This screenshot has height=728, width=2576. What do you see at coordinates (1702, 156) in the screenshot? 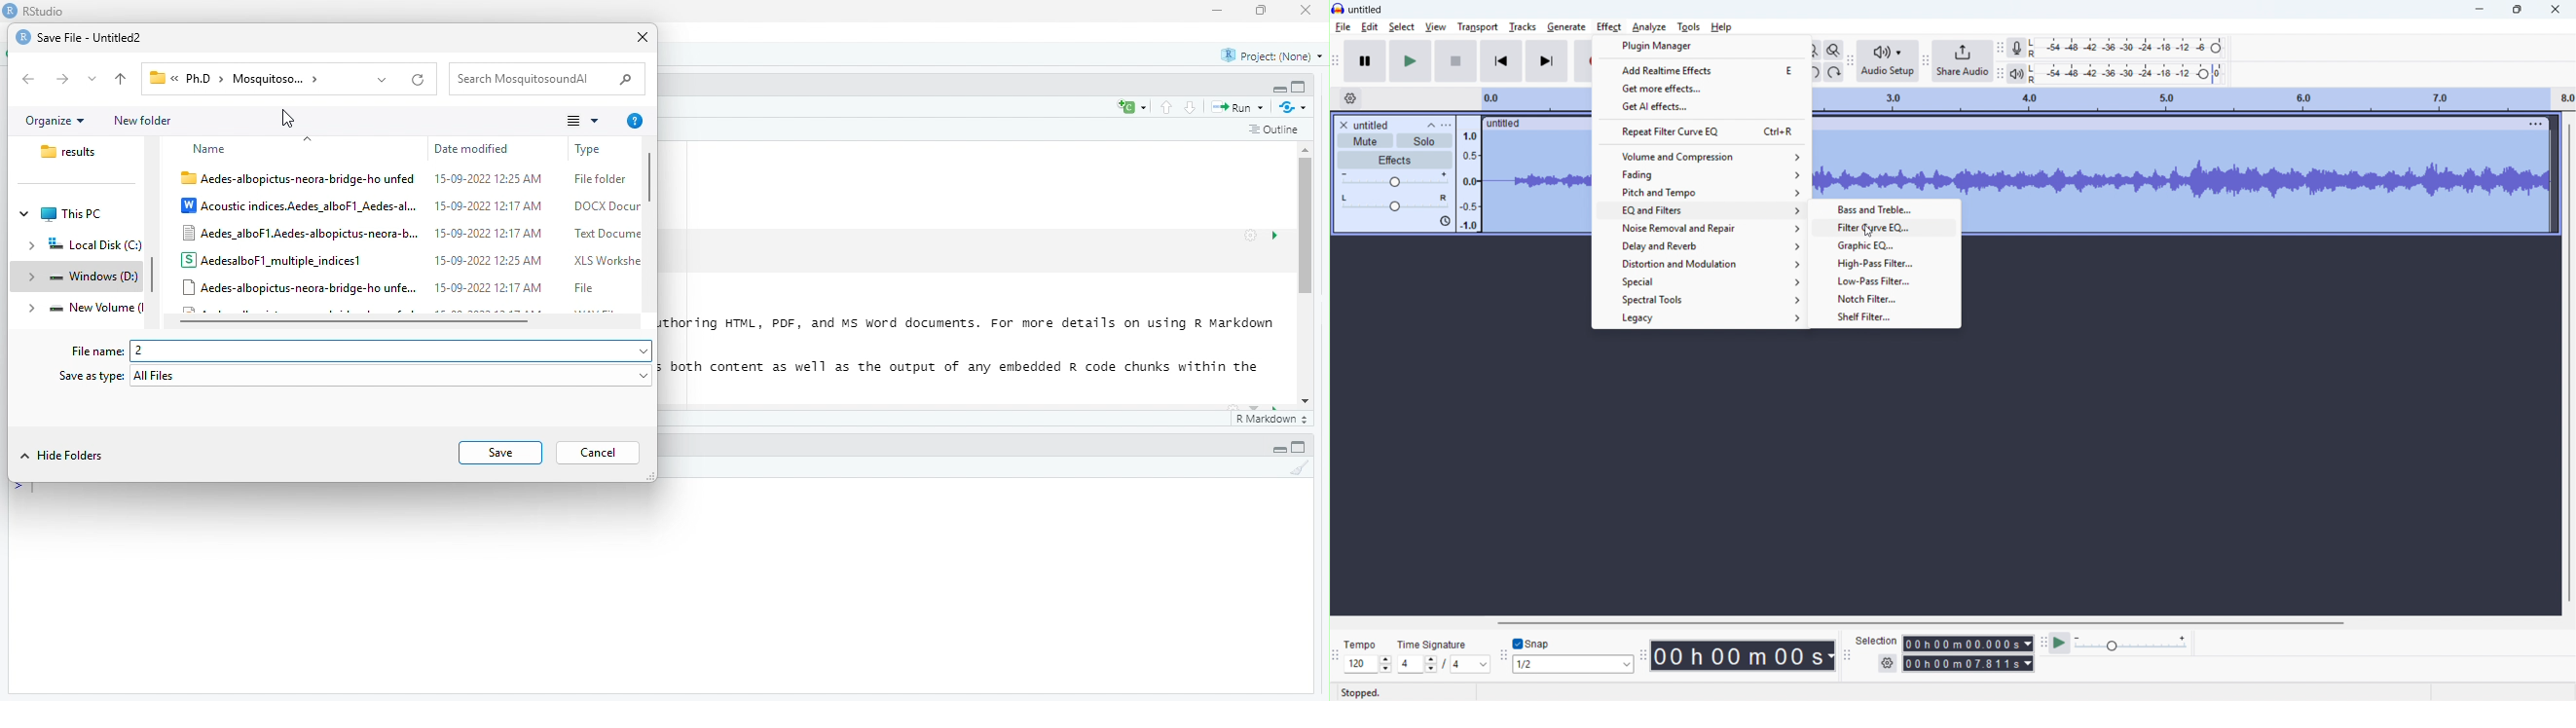
I see `Volume and compression ` at bounding box center [1702, 156].